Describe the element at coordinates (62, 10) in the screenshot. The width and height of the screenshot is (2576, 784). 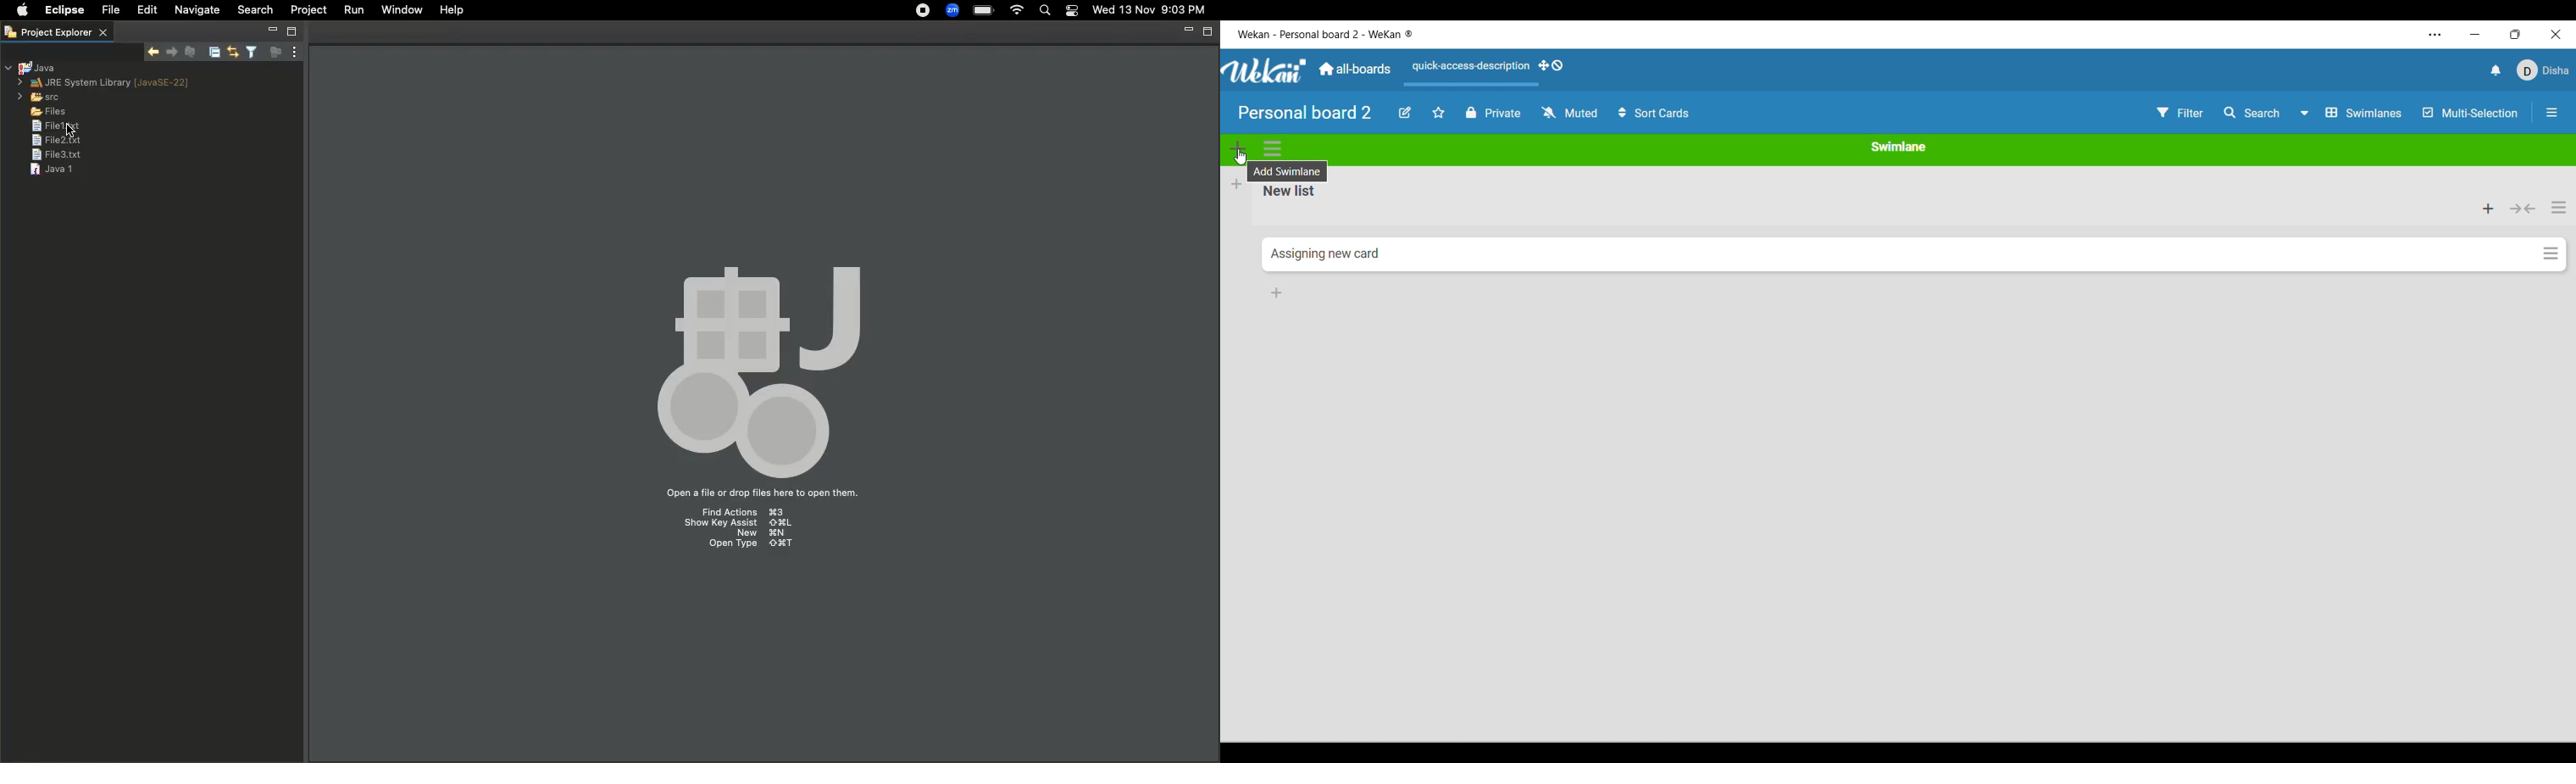
I see `Eclipse` at that location.